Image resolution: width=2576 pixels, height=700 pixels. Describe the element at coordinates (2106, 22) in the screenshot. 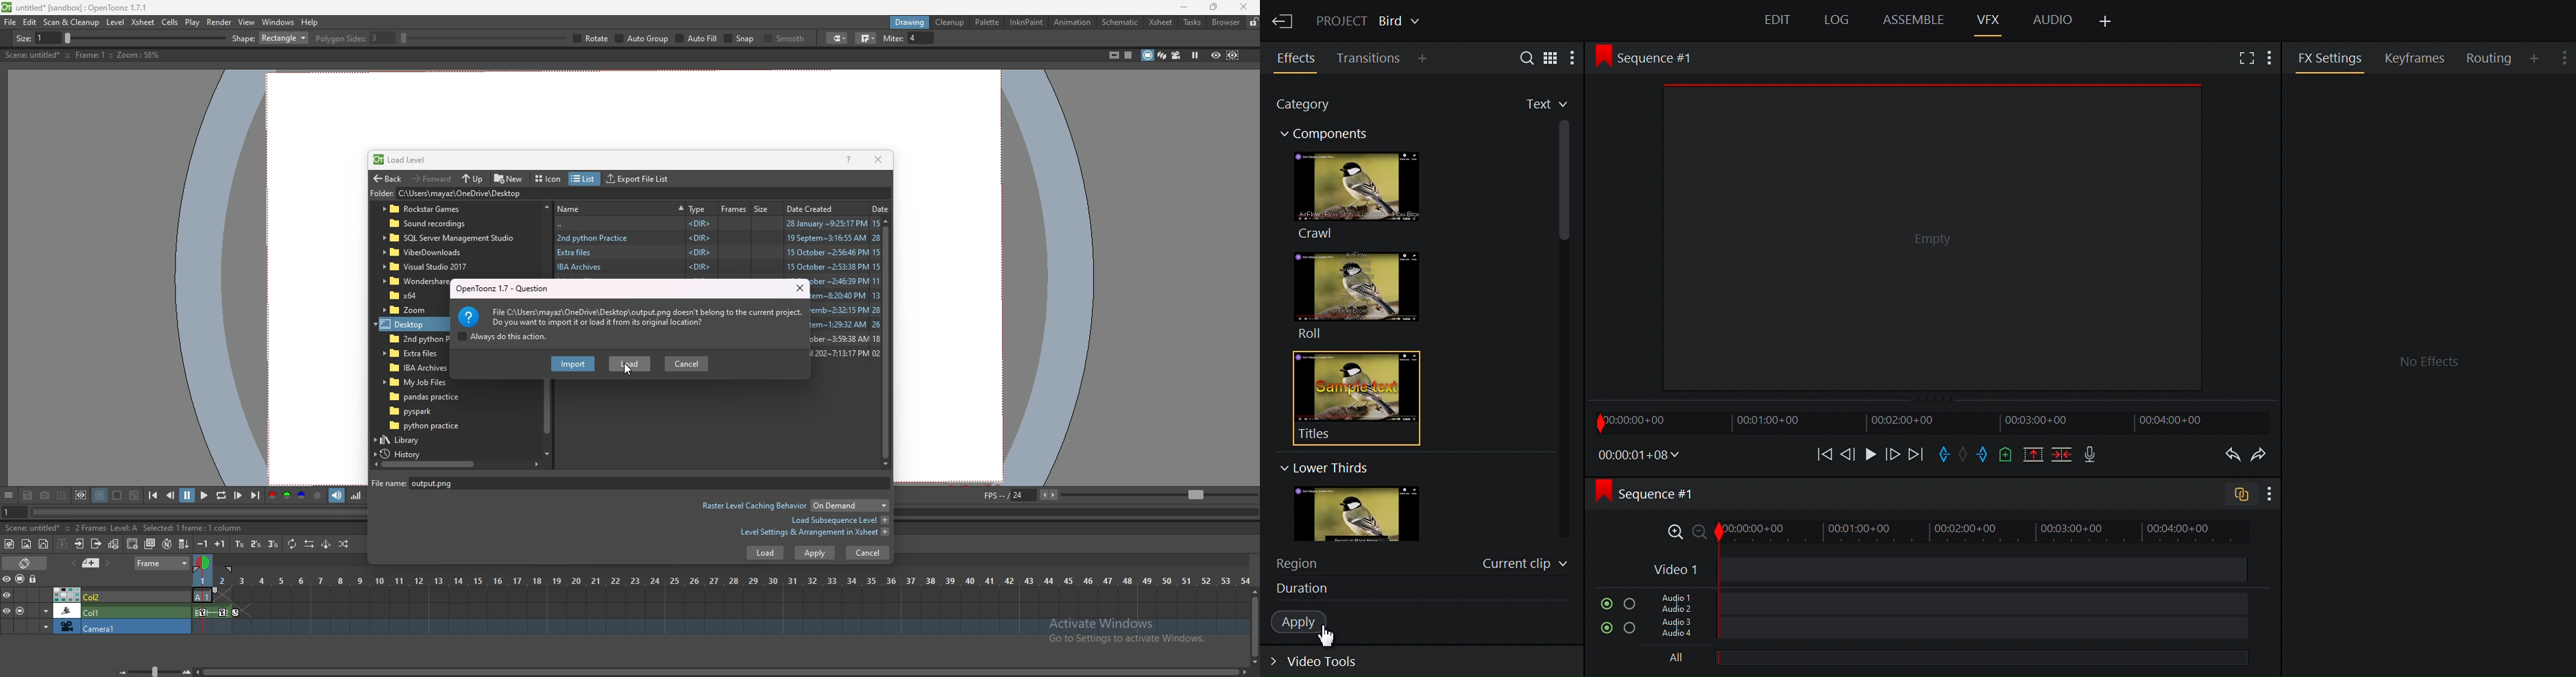

I see `Add Panel` at that location.